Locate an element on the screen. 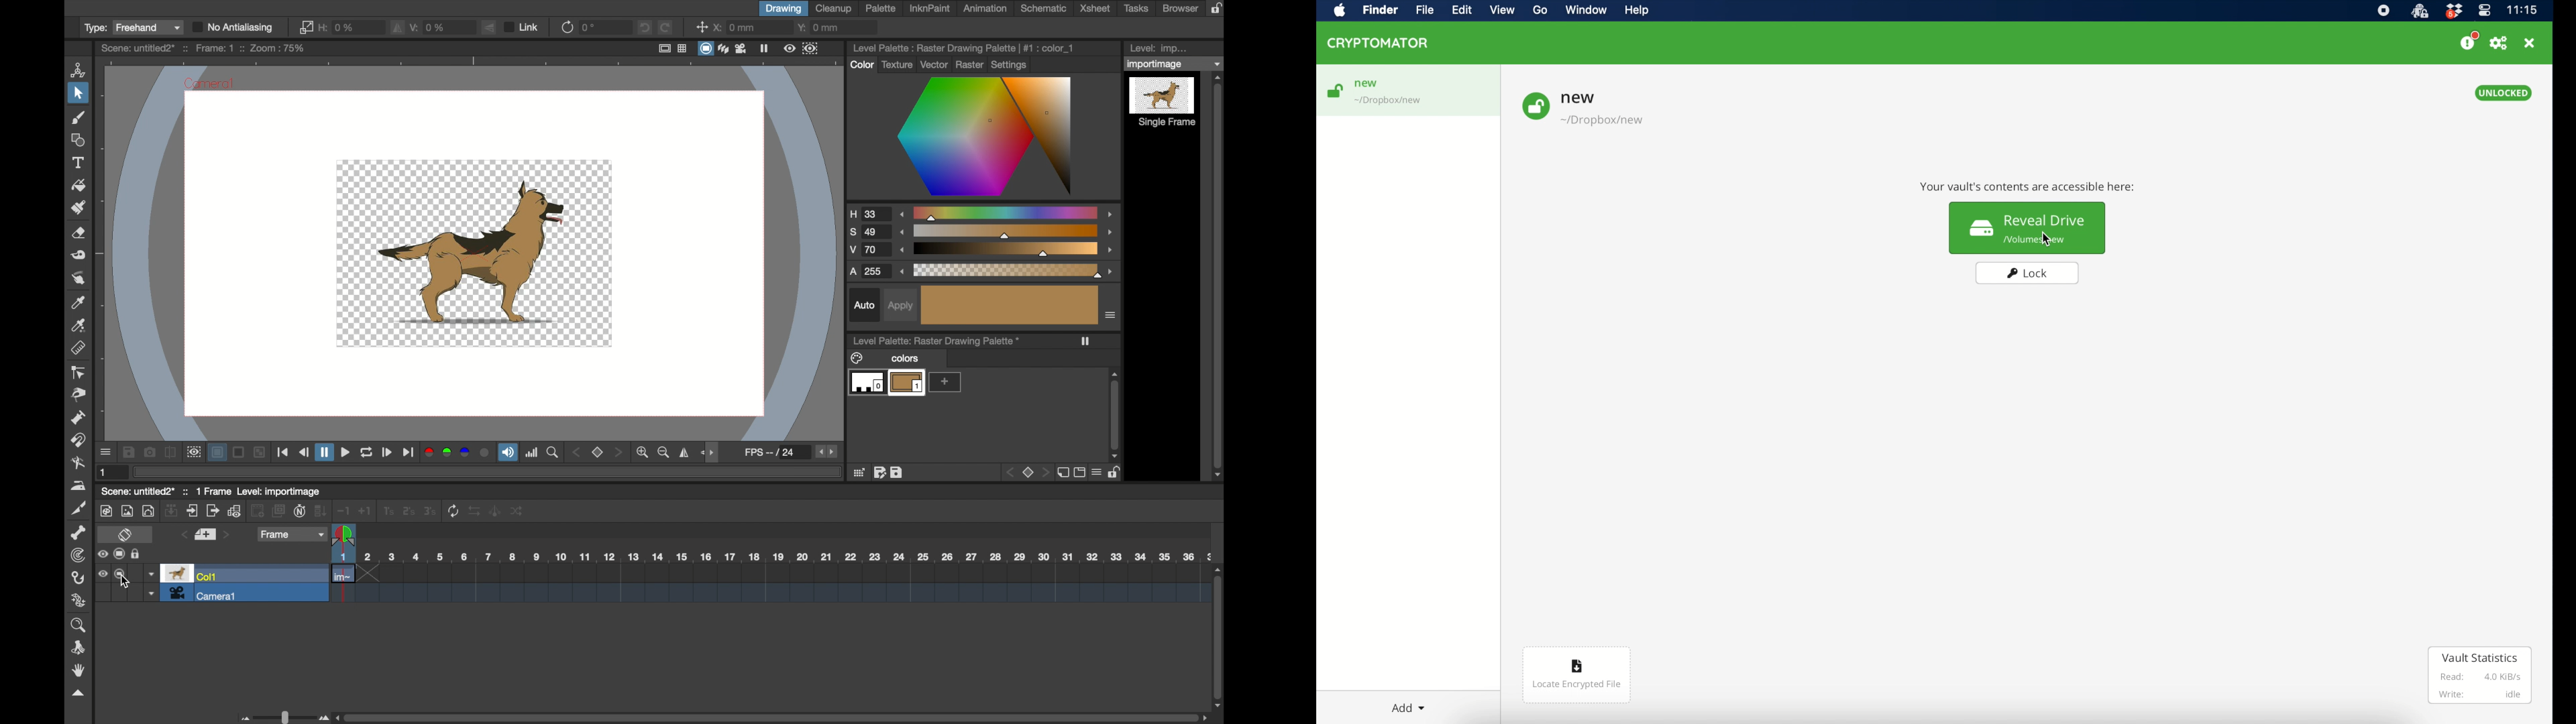  apply is located at coordinates (900, 306).